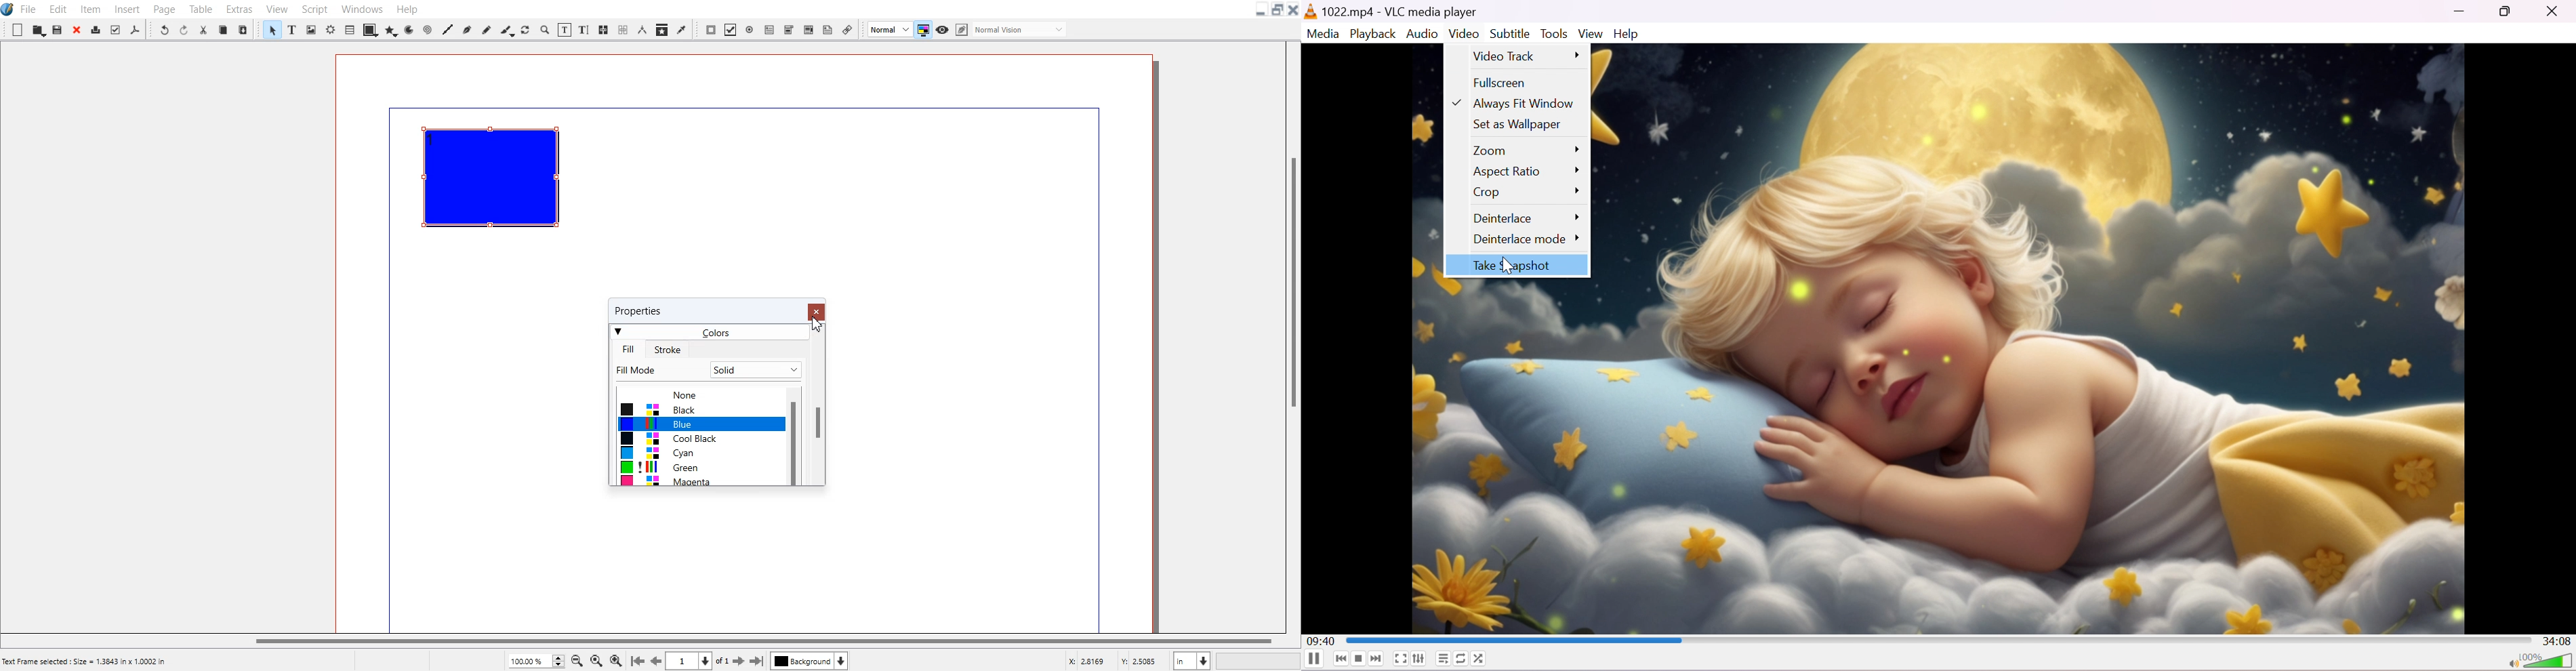  I want to click on Fill Mode, so click(708, 370).